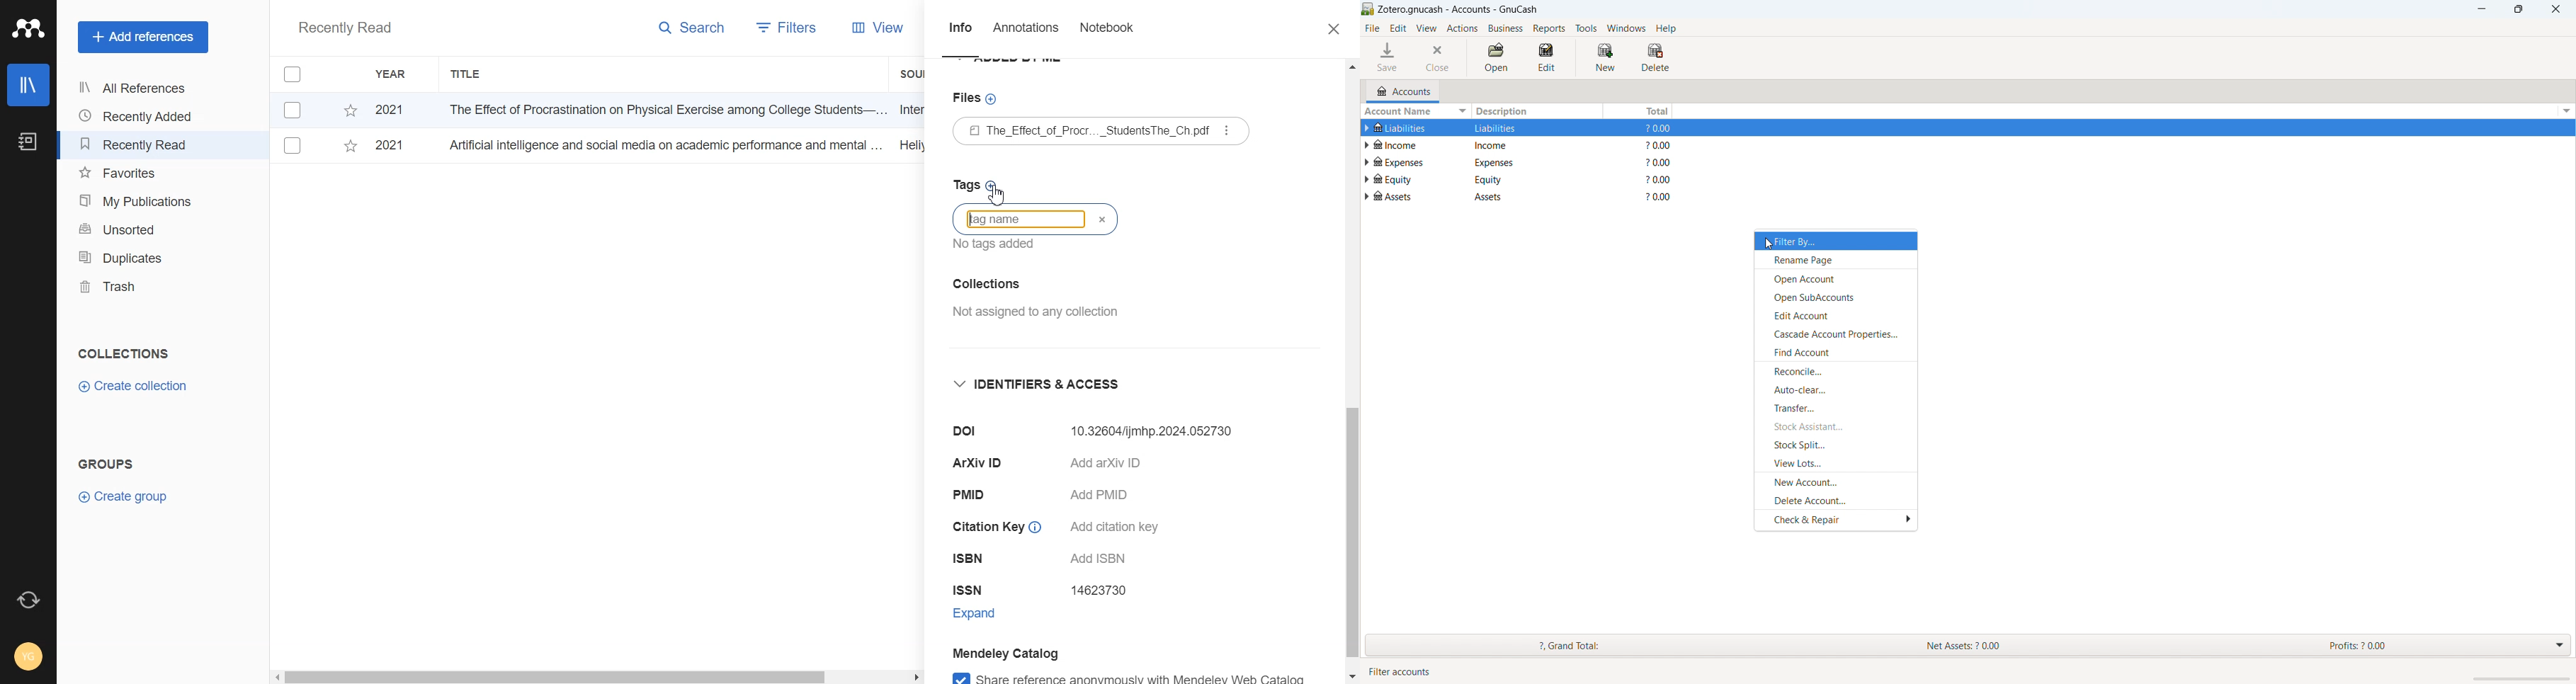 The image size is (2576, 700). Describe the element at coordinates (989, 616) in the screenshot. I see `Expand` at that location.